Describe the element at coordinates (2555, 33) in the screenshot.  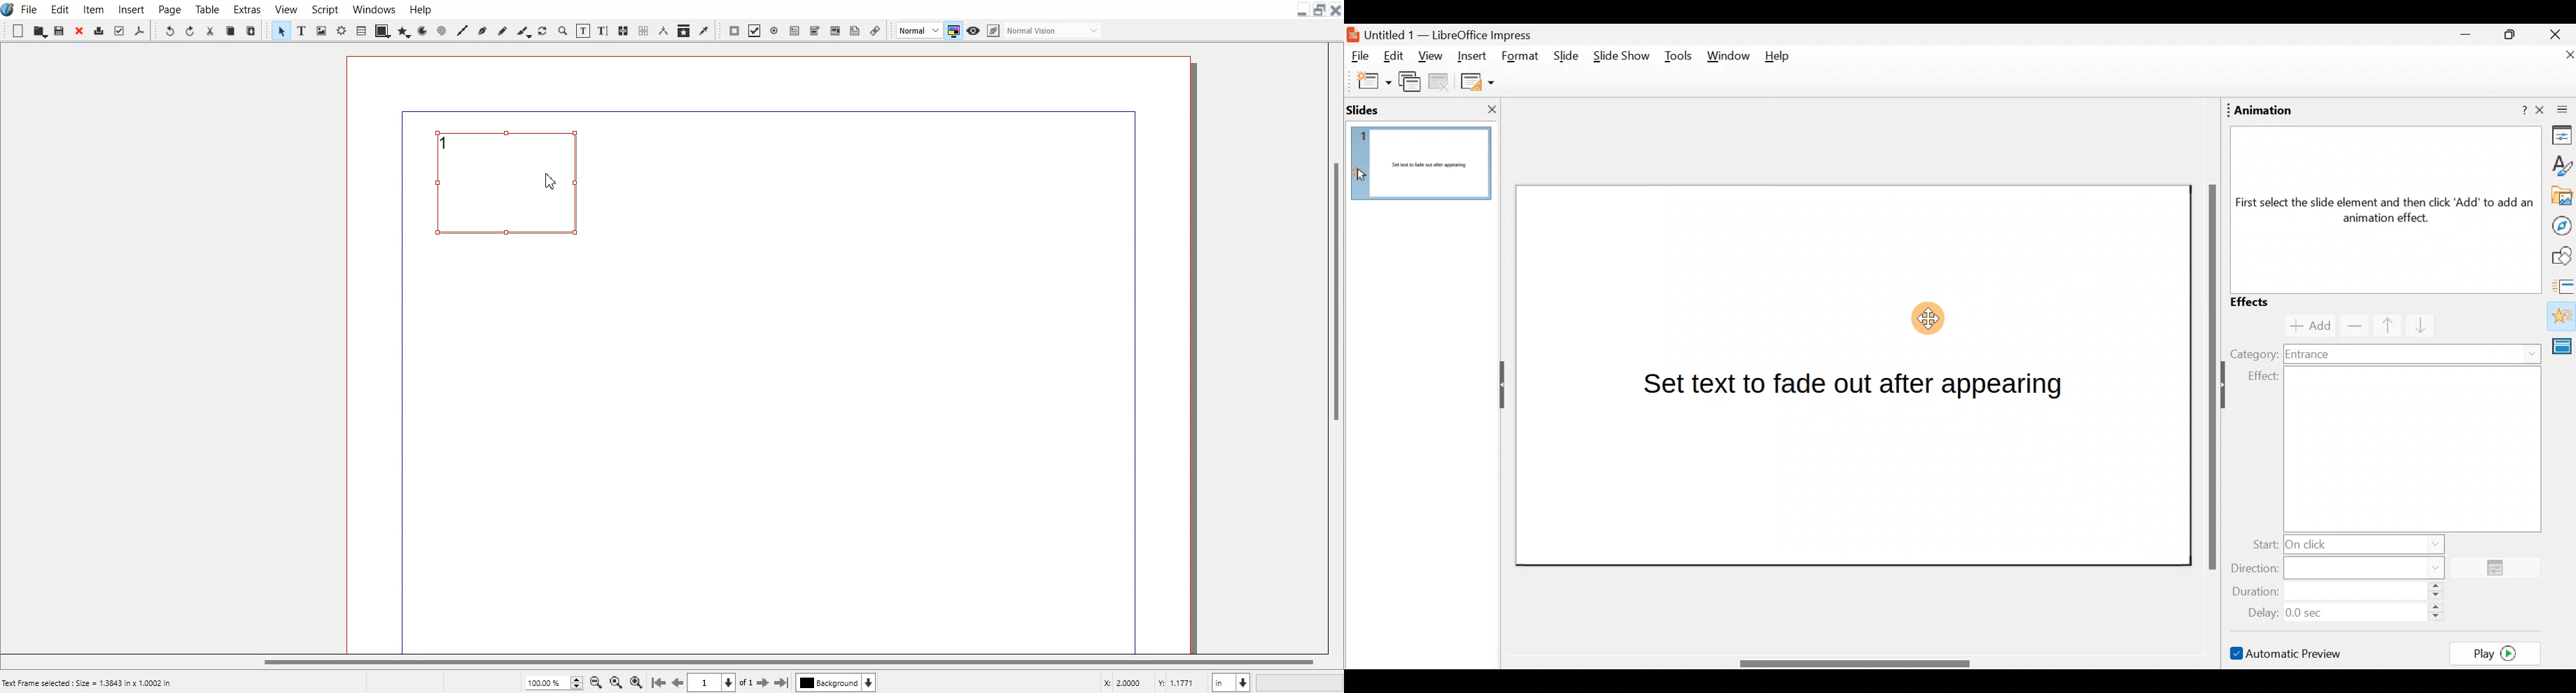
I see `Close` at that location.